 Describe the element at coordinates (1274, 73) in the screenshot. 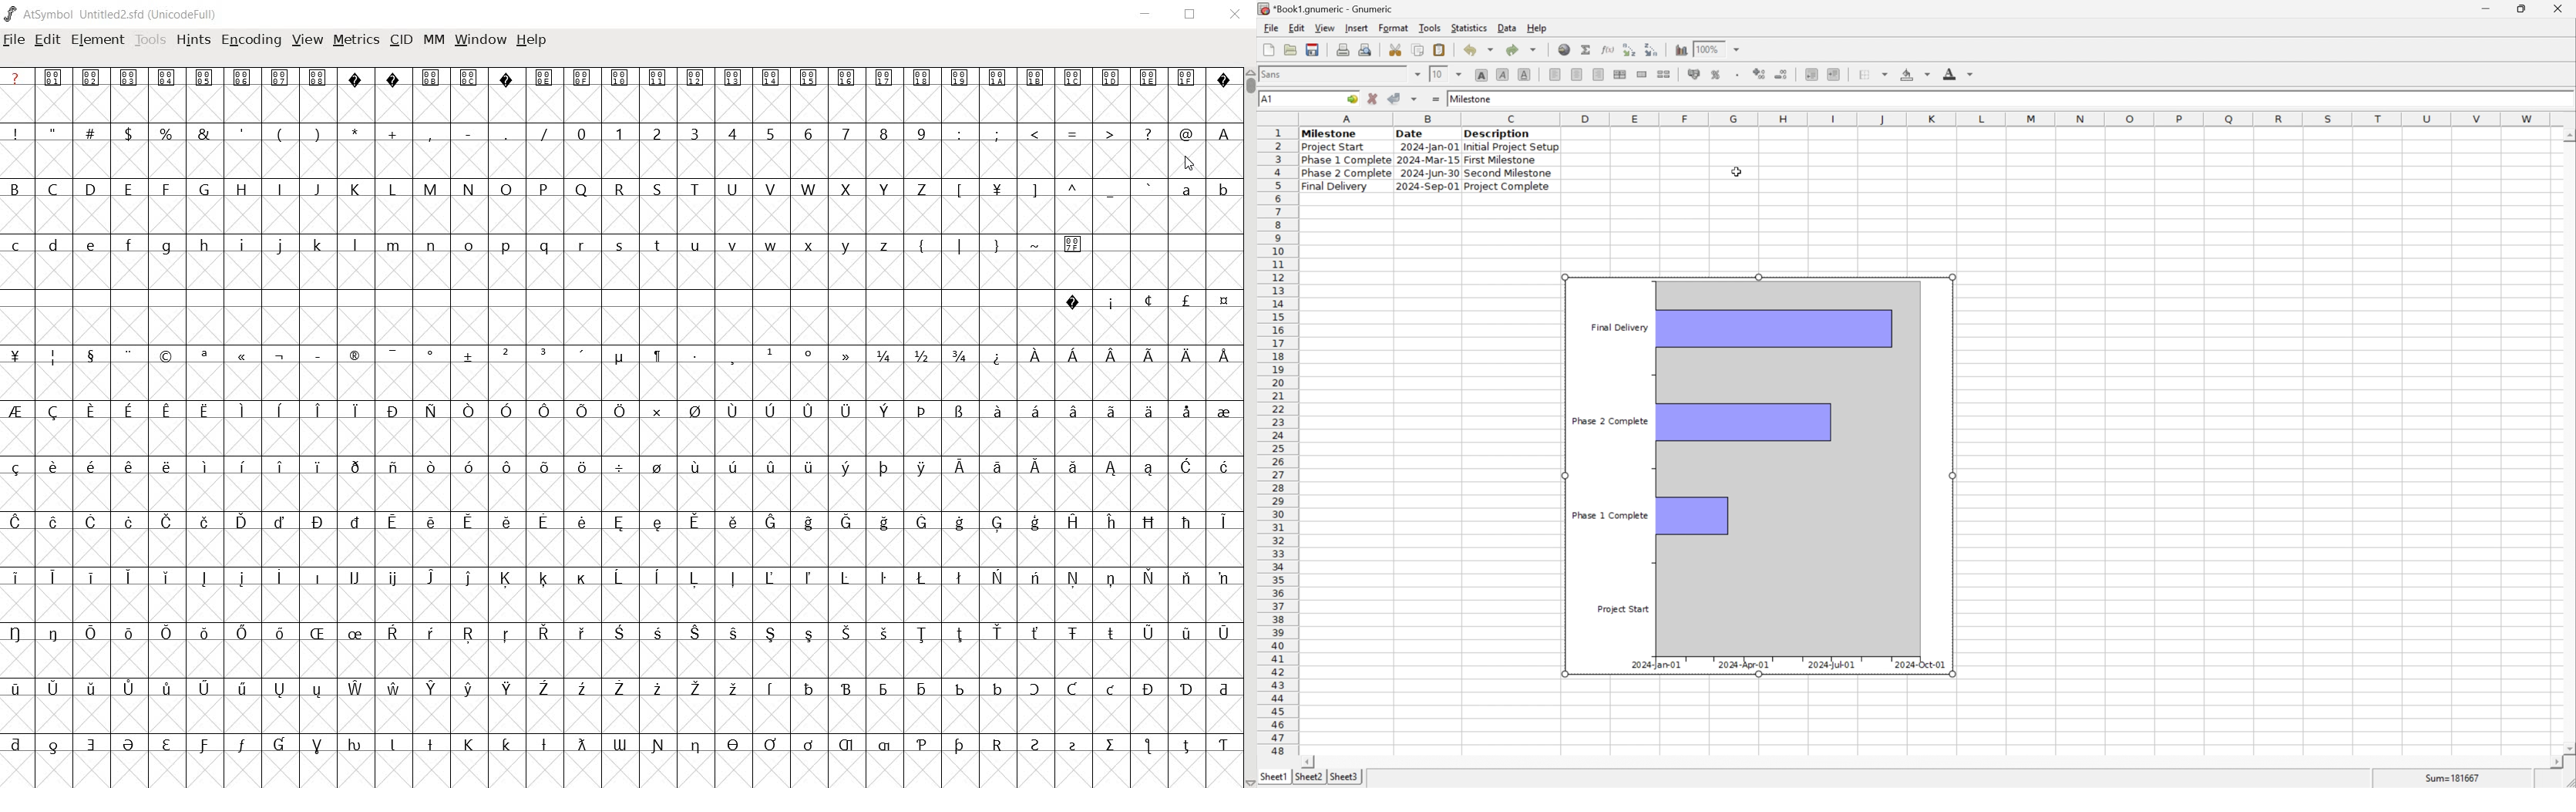

I see `Sans` at that location.